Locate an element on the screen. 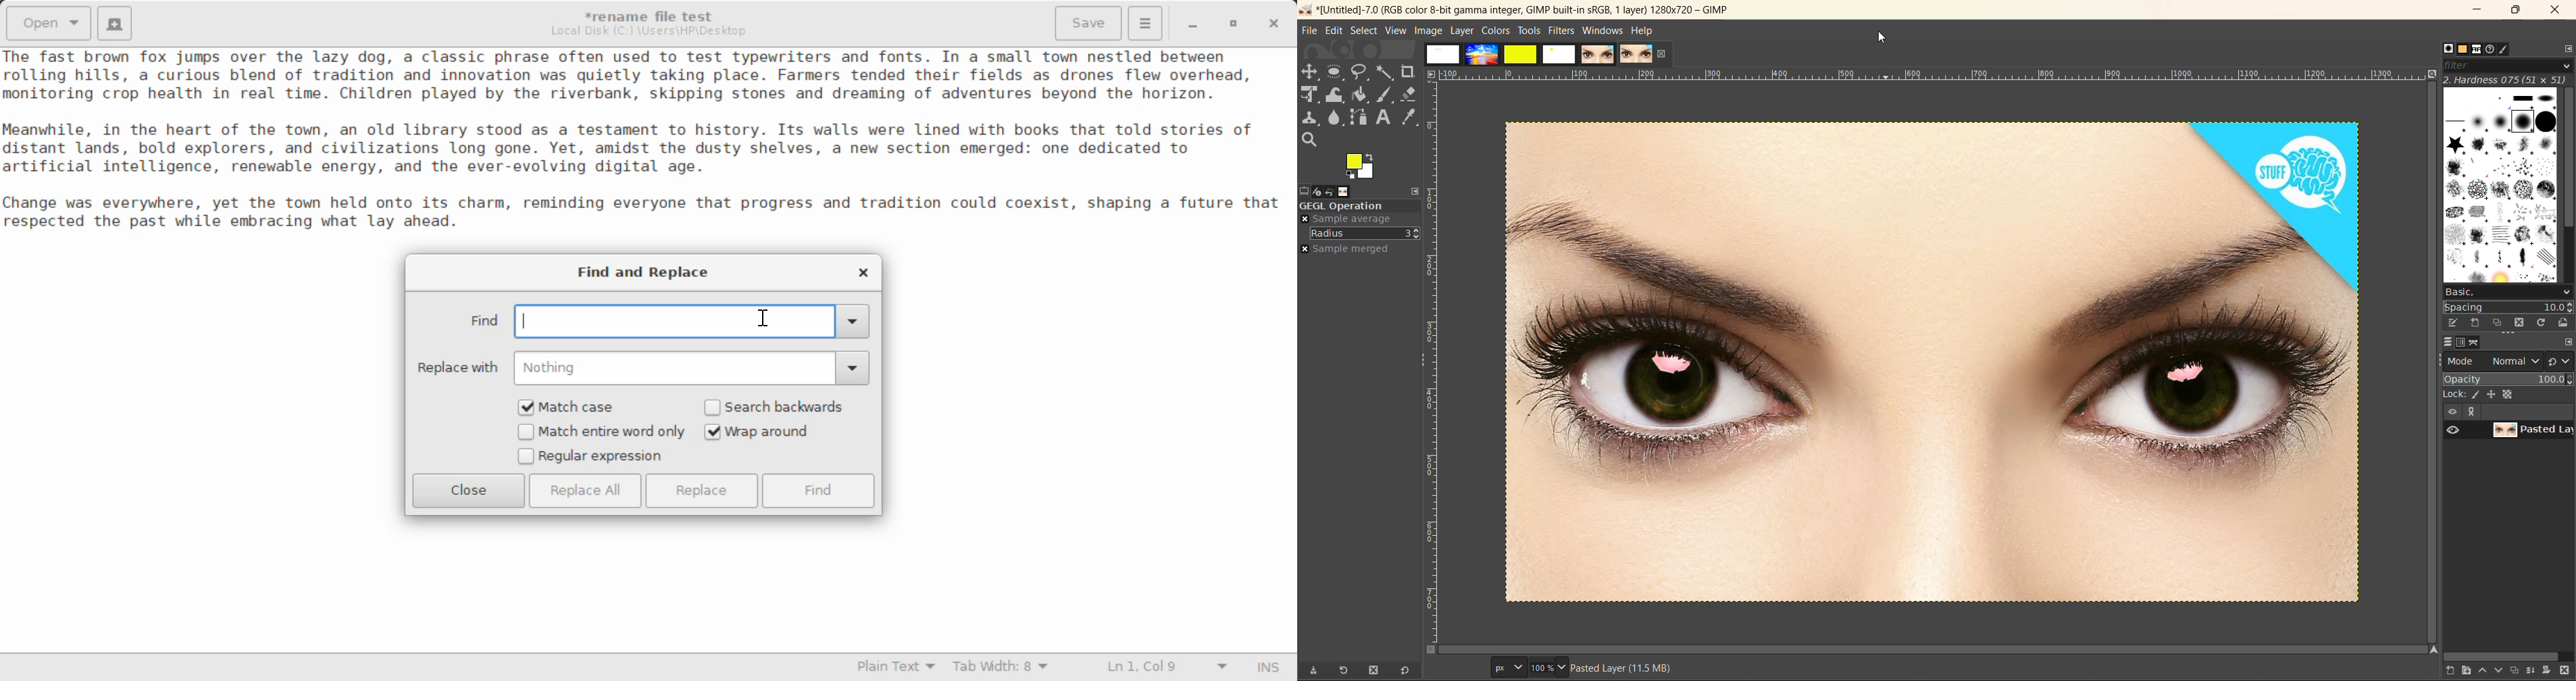 The height and width of the screenshot is (700, 2576). brushes is located at coordinates (2500, 185).